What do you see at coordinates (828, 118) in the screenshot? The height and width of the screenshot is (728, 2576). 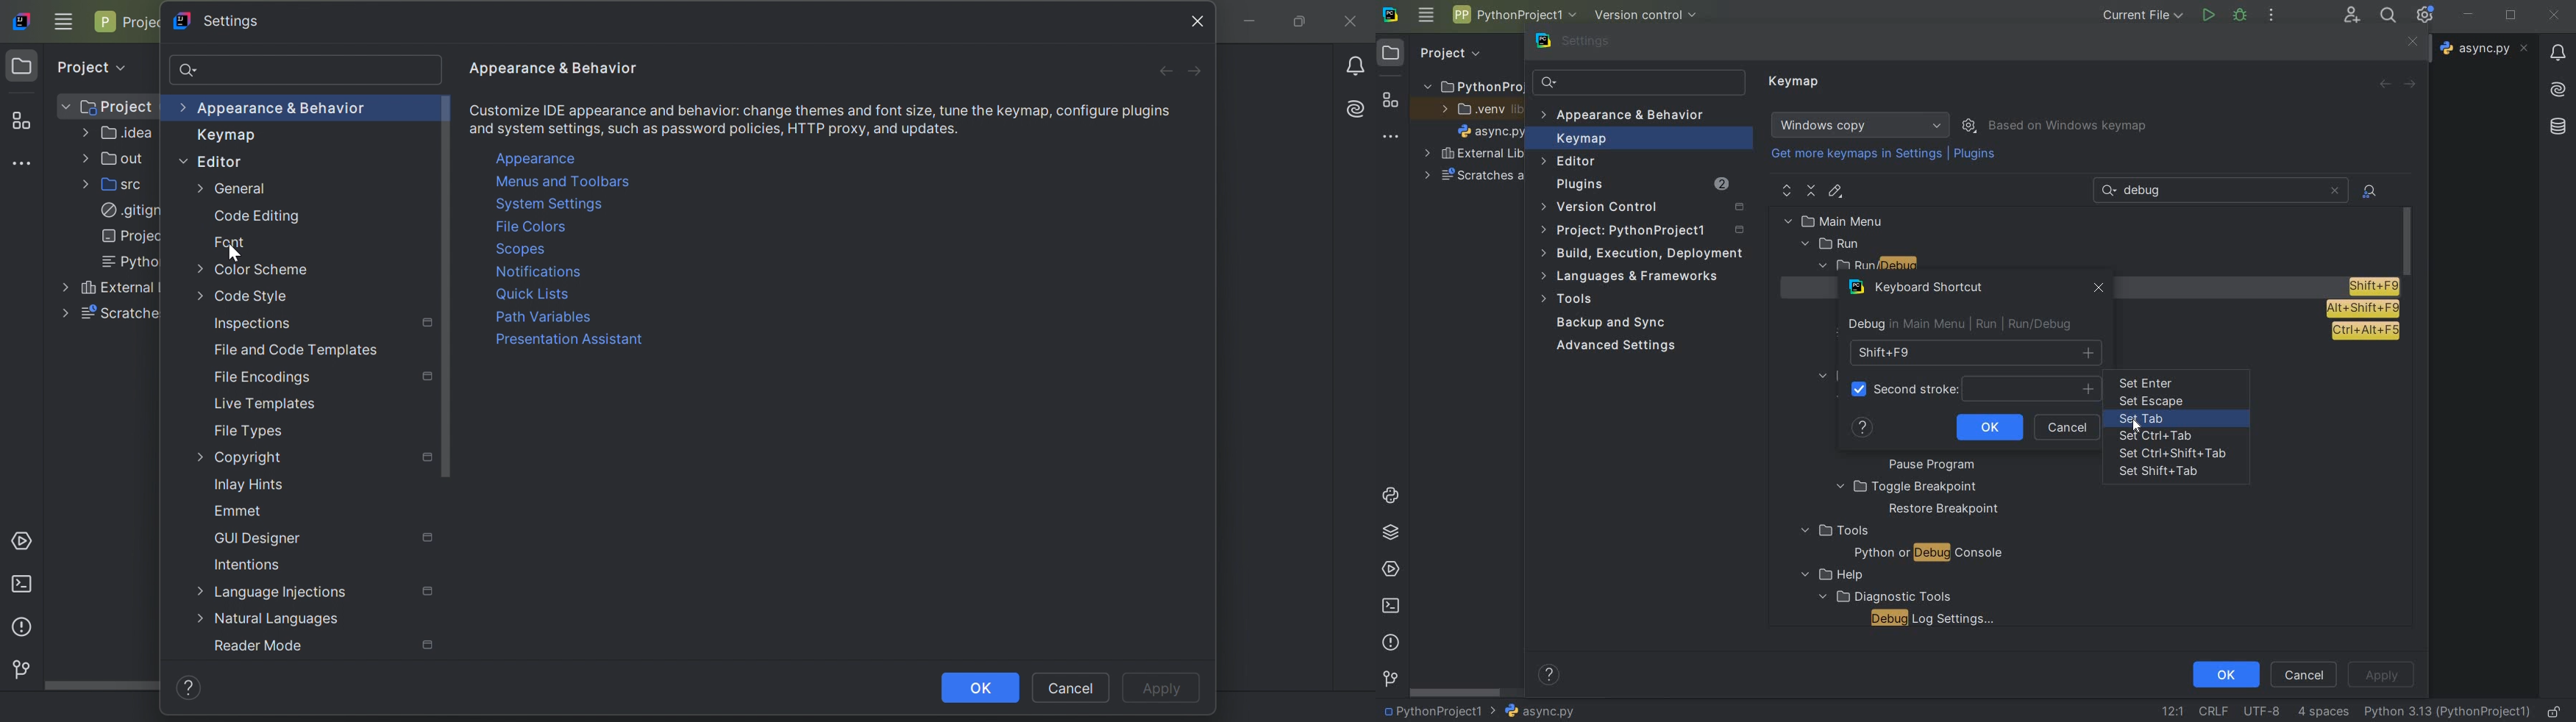 I see `paragraph` at bounding box center [828, 118].